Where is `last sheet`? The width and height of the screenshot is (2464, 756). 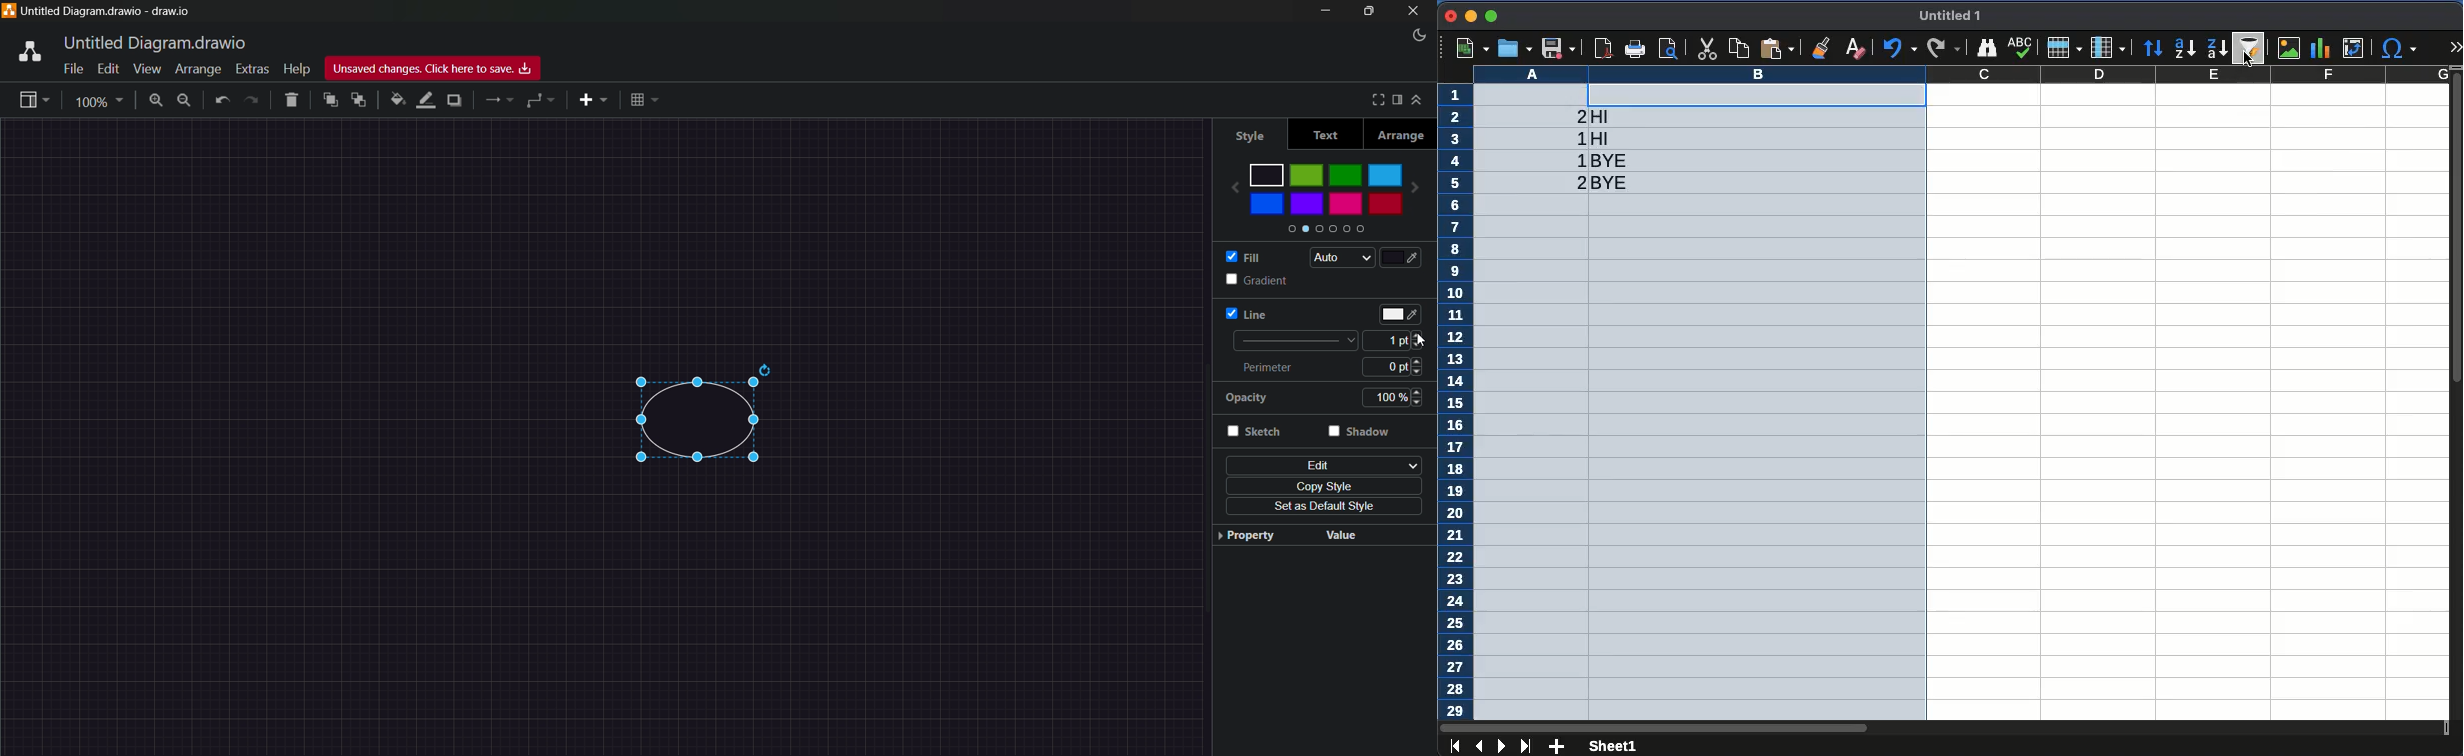 last sheet is located at coordinates (1526, 746).